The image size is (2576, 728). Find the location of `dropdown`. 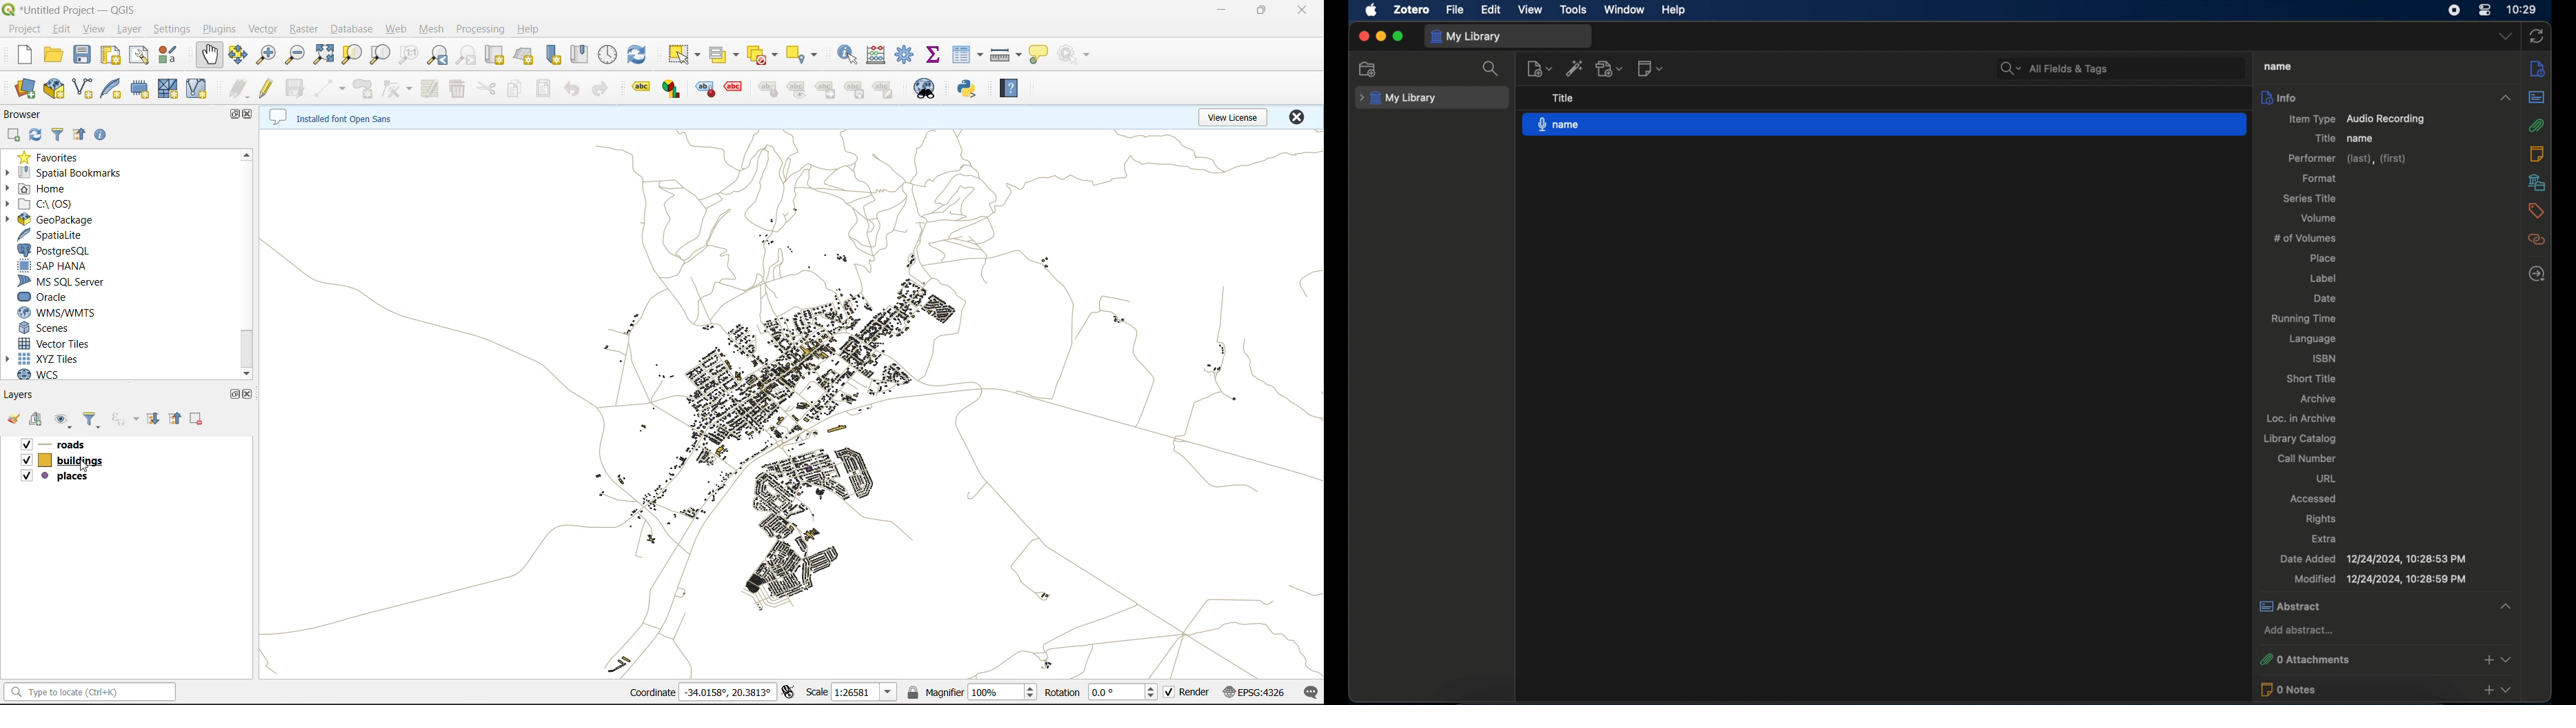

dropdown is located at coordinates (2505, 37).